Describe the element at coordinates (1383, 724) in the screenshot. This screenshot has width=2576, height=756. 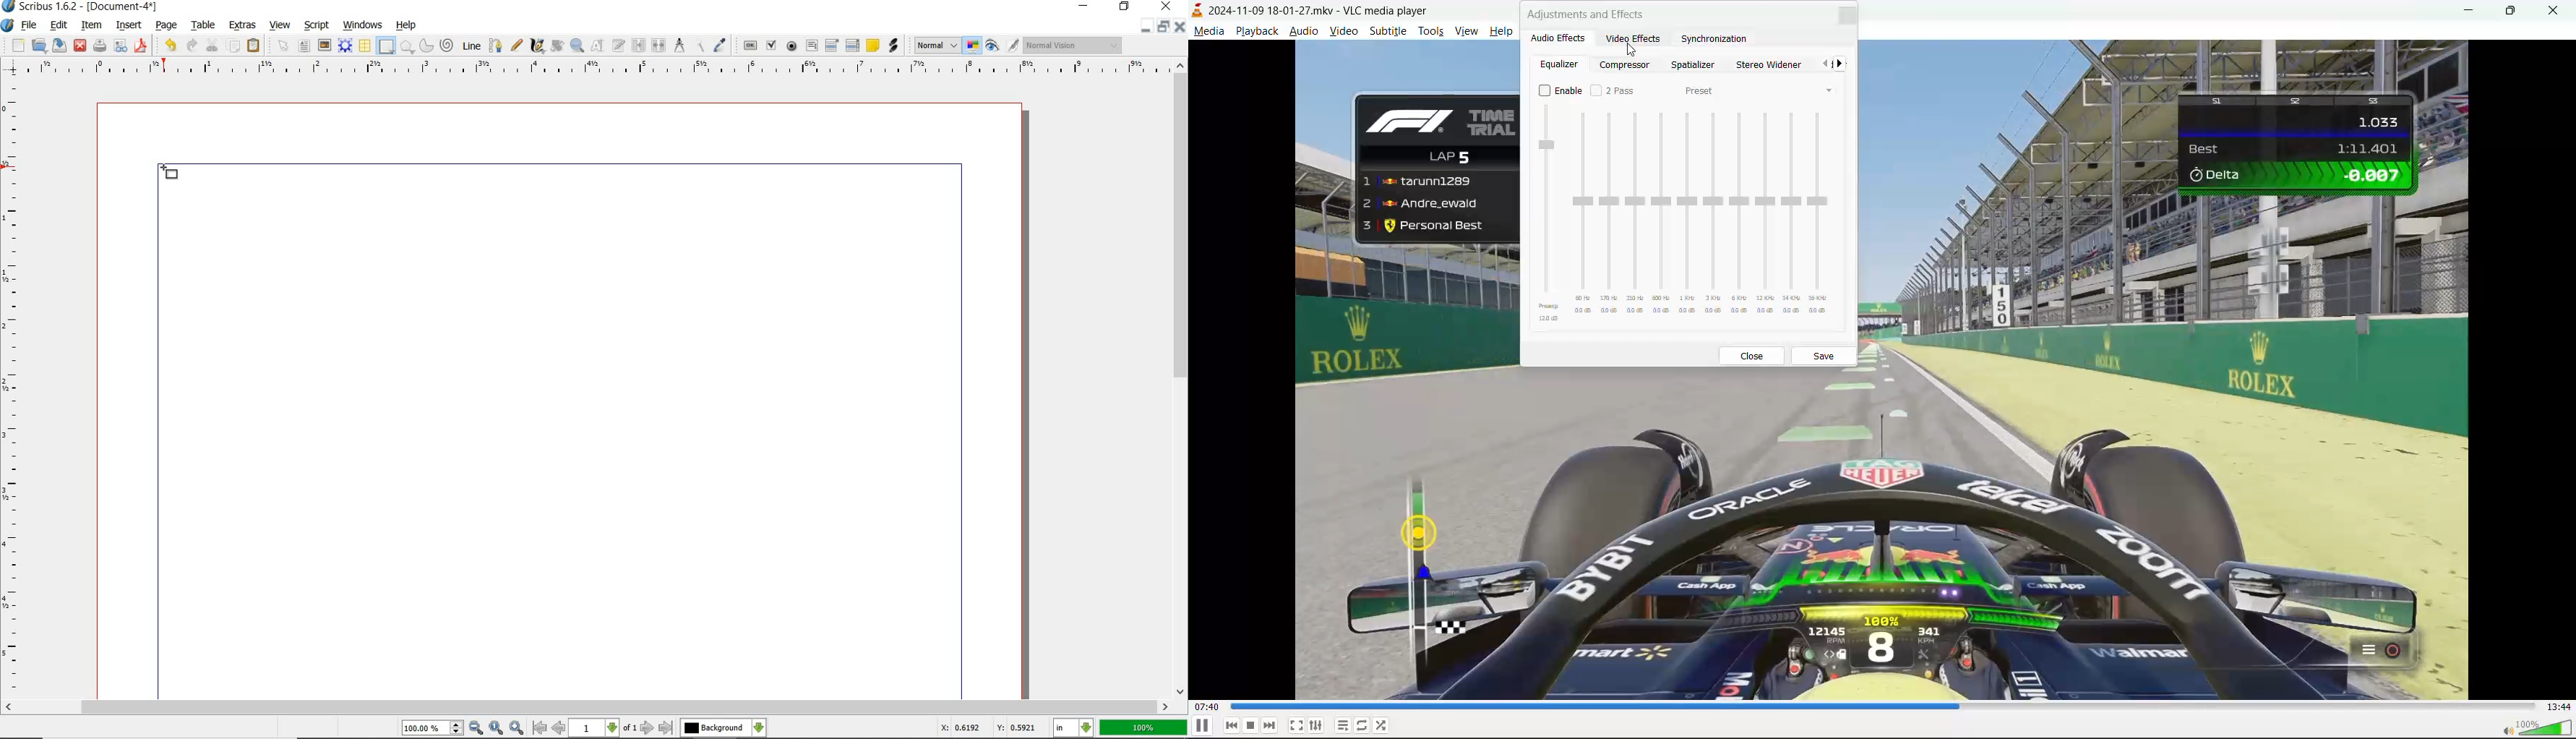
I see `random` at that location.